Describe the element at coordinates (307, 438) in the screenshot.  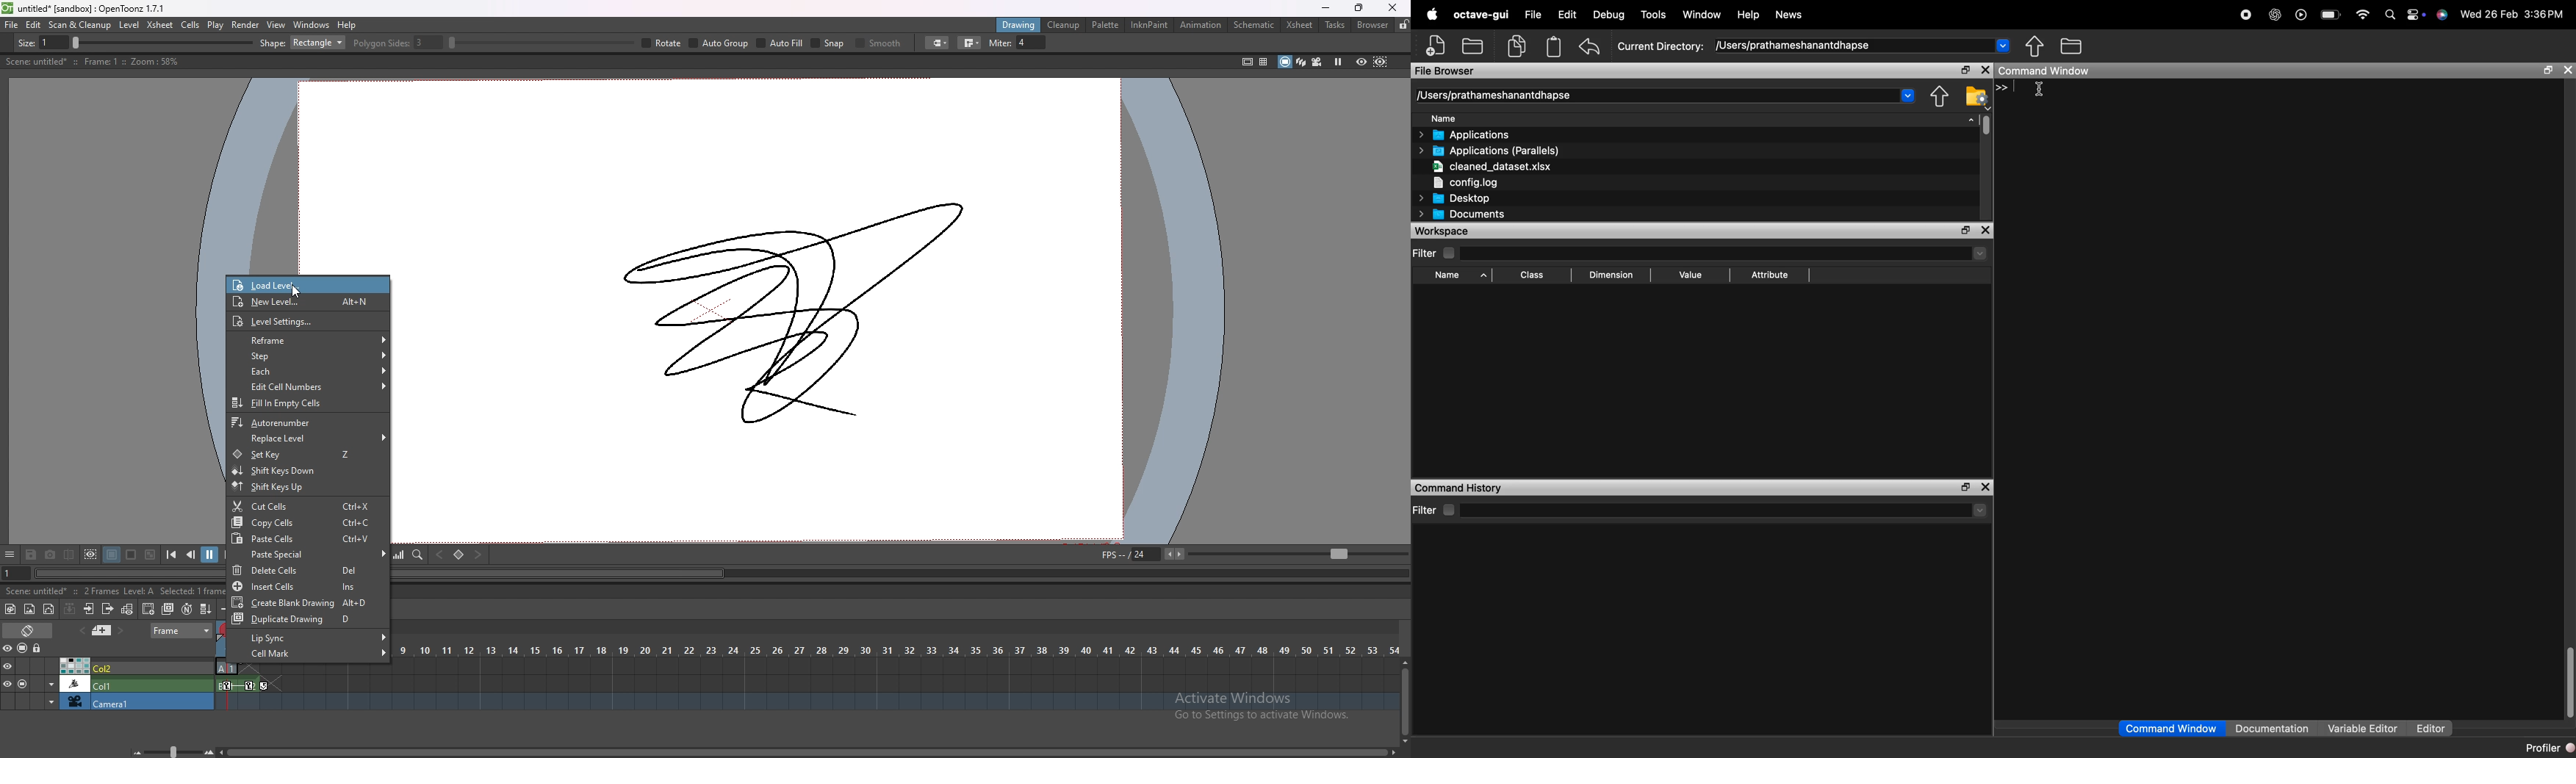
I see `replace level` at that location.